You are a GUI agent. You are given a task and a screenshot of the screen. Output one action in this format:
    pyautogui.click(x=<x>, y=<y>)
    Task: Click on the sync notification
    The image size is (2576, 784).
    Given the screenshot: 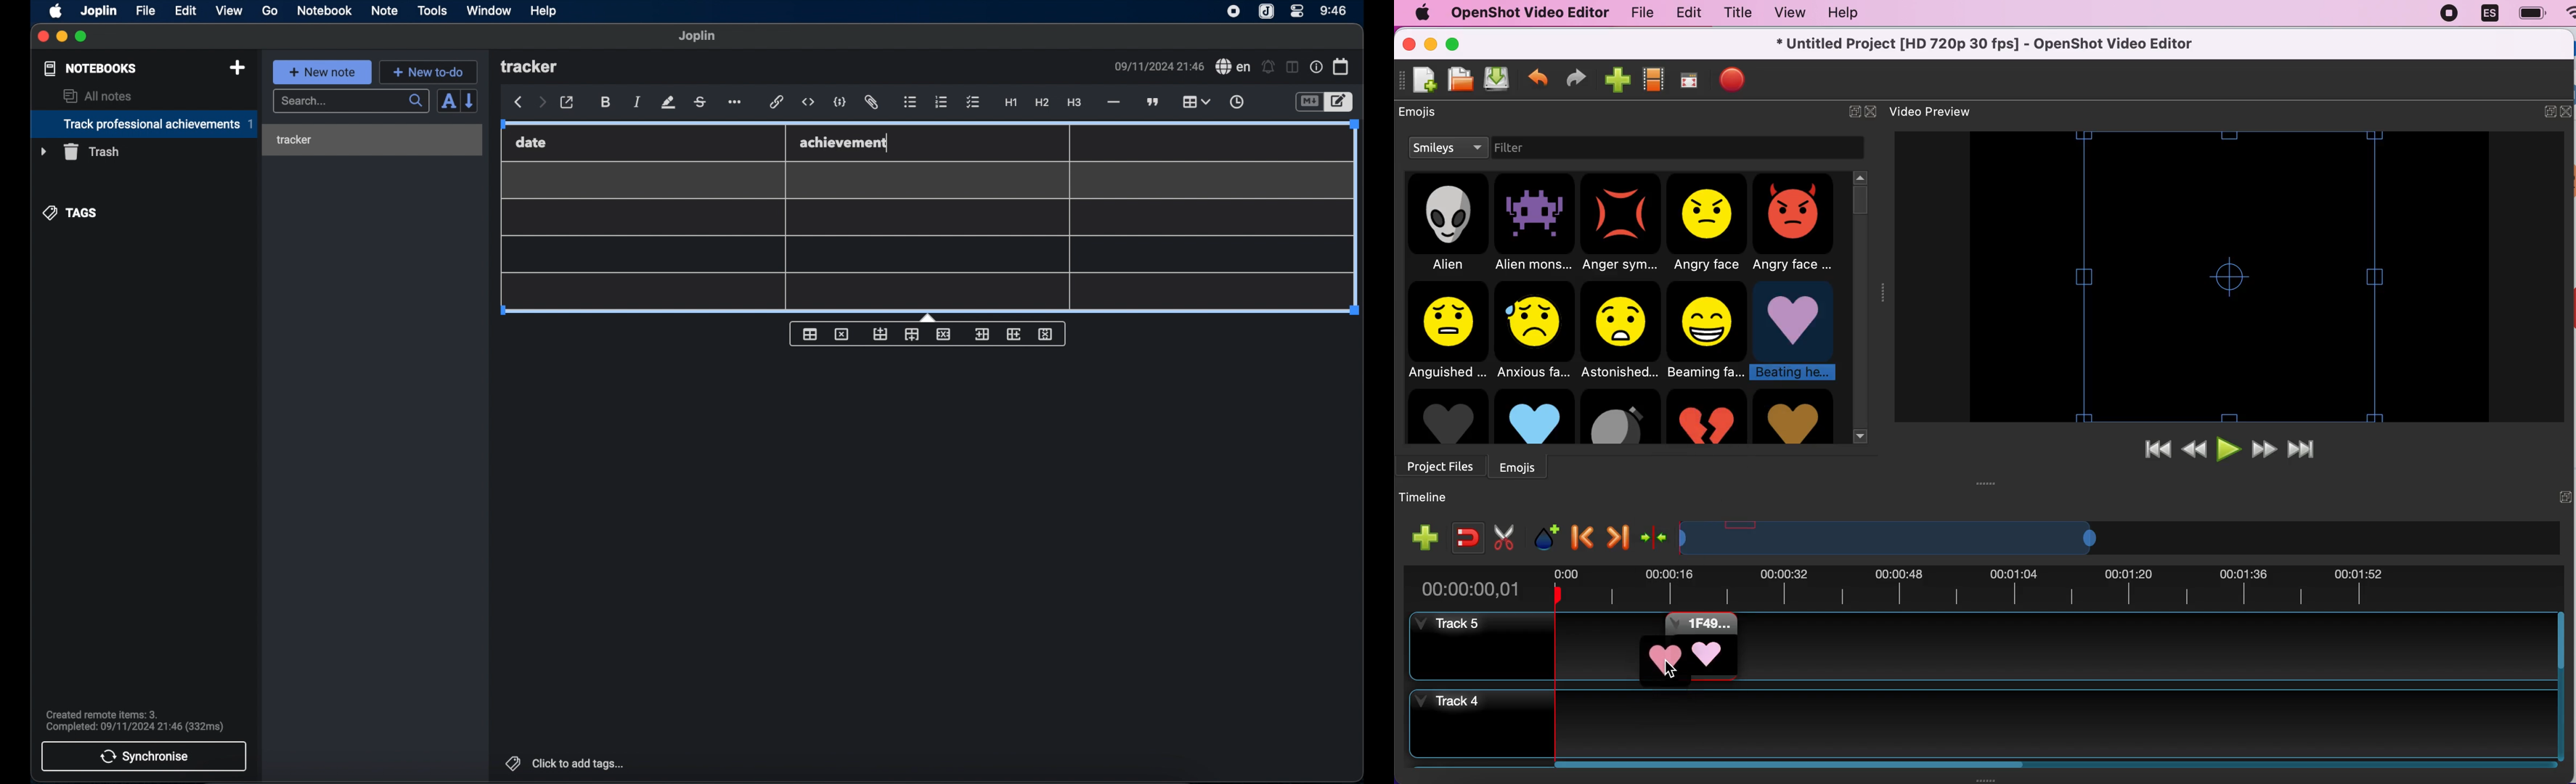 What is the action you would take?
    pyautogui.click(x=134, y=721)
    